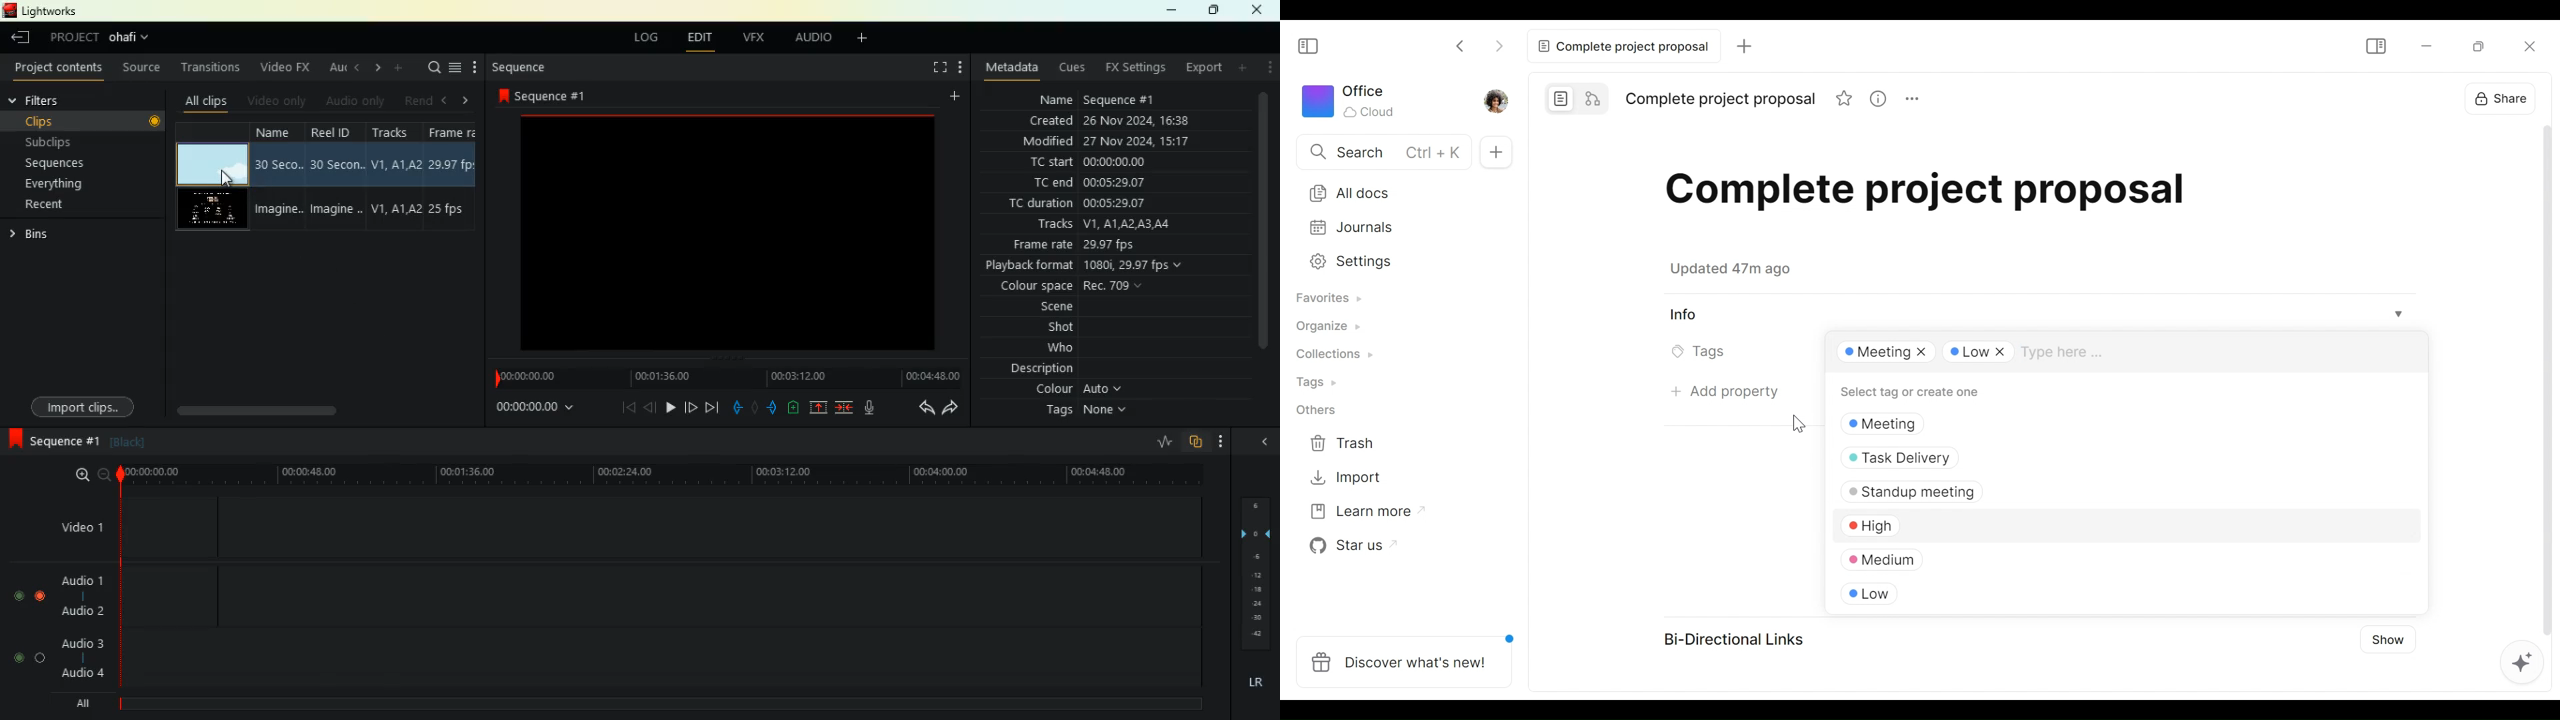 The image size is (2576, 728). Describe the element at coordinates (126, 442) in the screenshot. I see `black` at that location.